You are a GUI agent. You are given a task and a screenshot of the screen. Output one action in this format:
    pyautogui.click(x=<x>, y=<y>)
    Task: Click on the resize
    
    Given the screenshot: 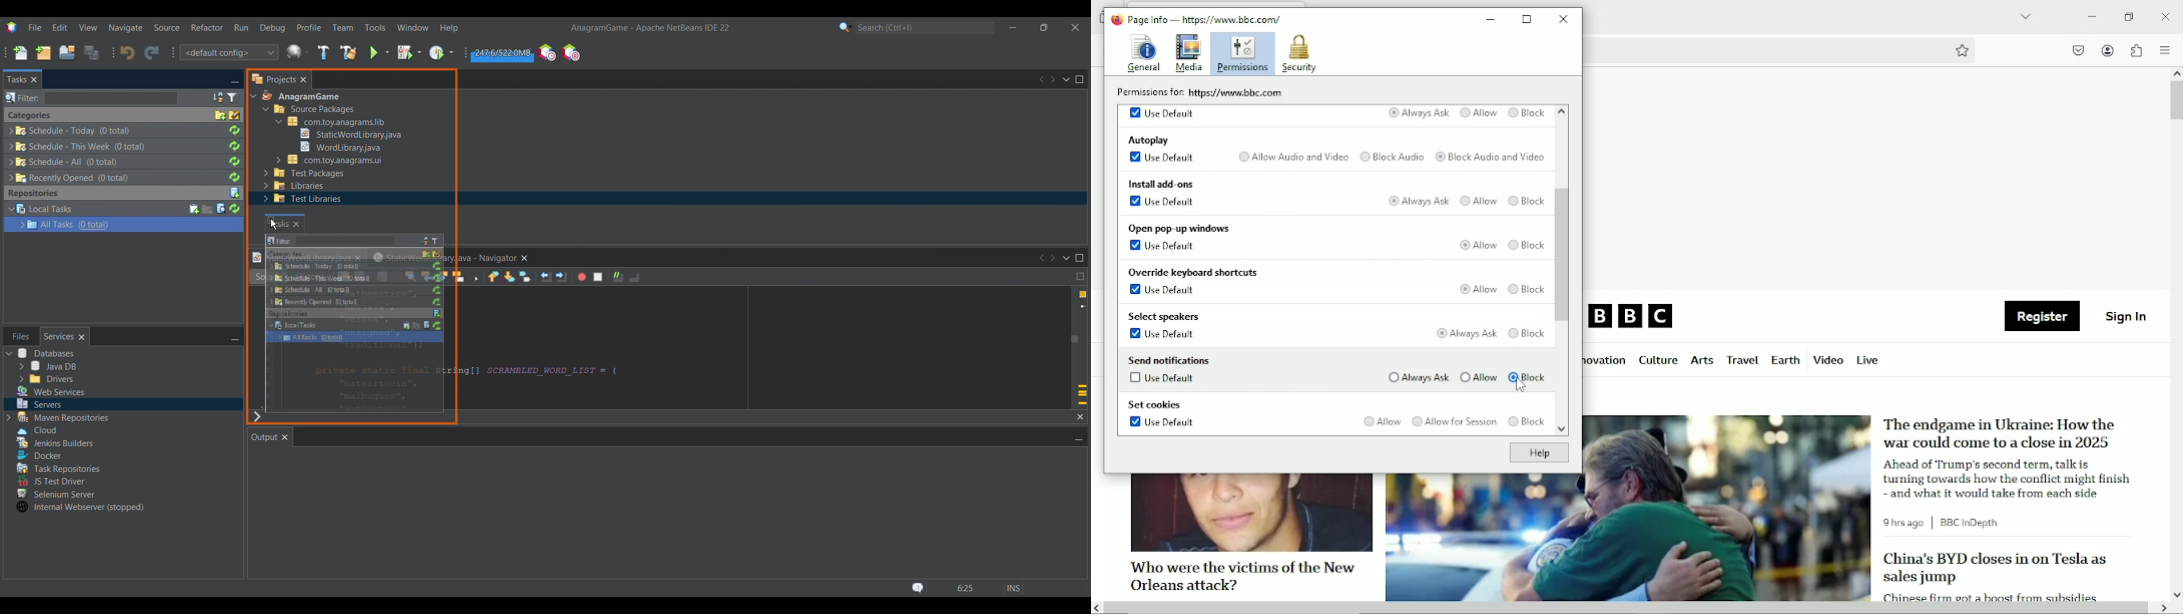 What is the action you would take?
    pyautogui.click(x=1528, y=19)
    